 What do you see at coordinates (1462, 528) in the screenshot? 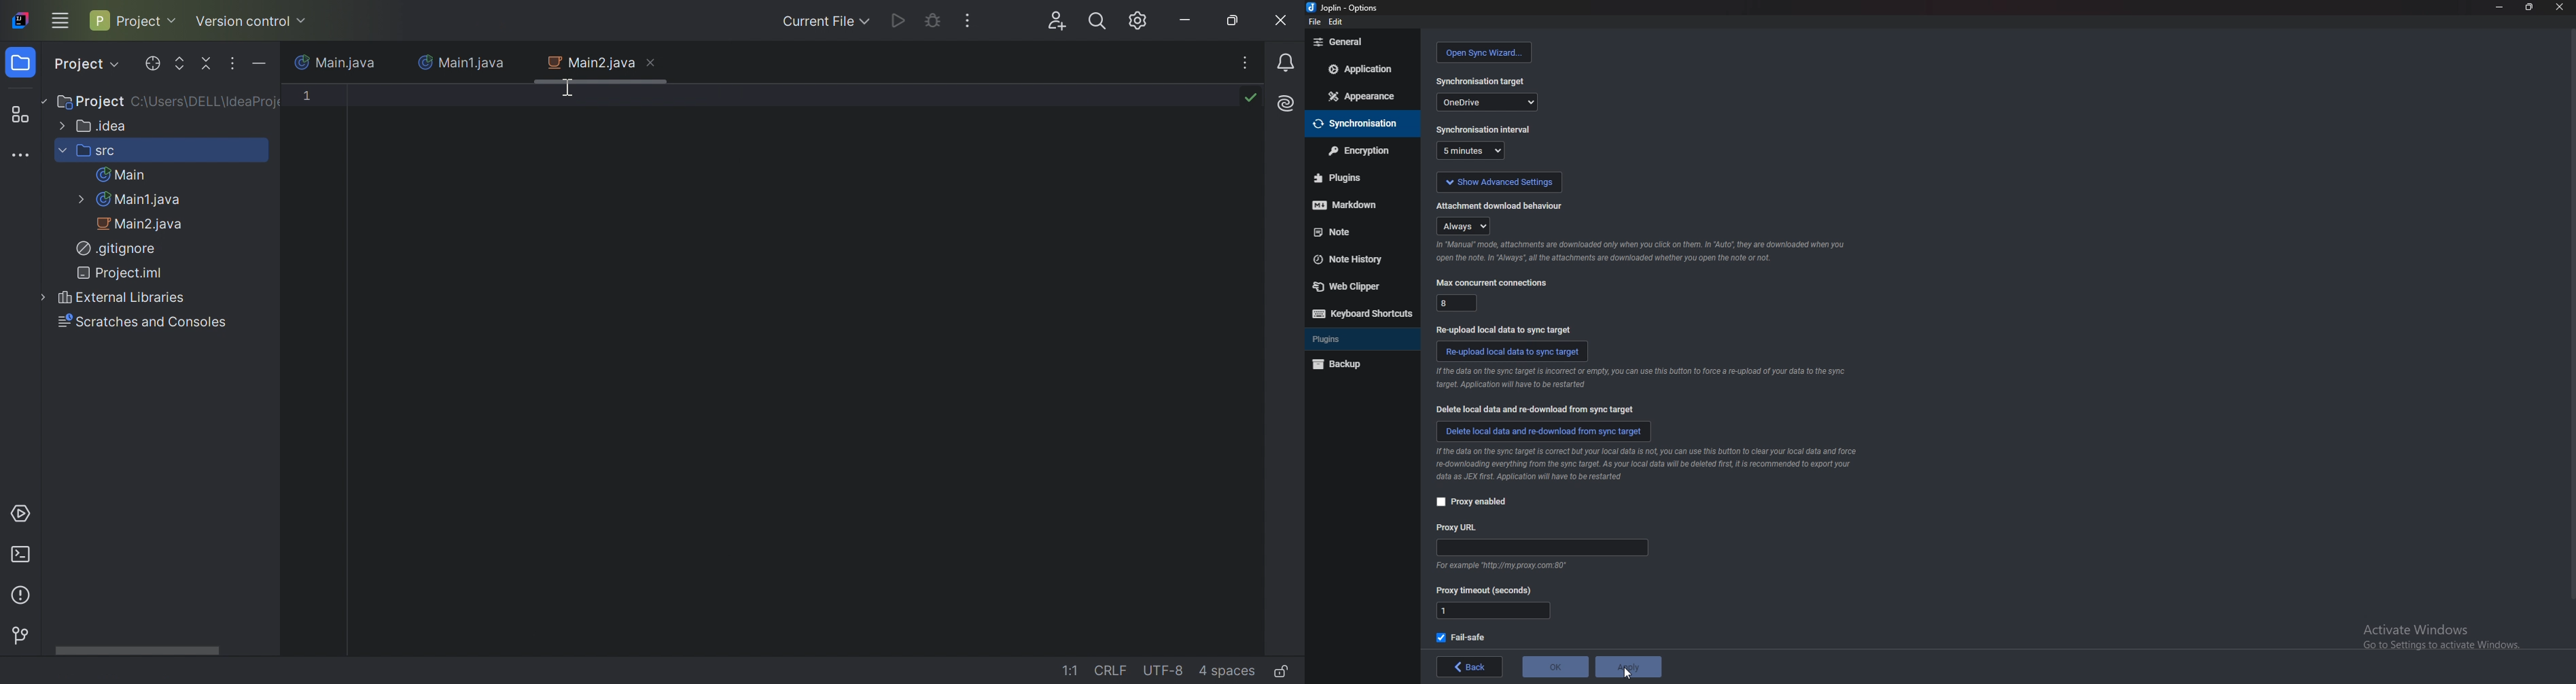
I see `proxy url` at bounding box center [1462, 528].